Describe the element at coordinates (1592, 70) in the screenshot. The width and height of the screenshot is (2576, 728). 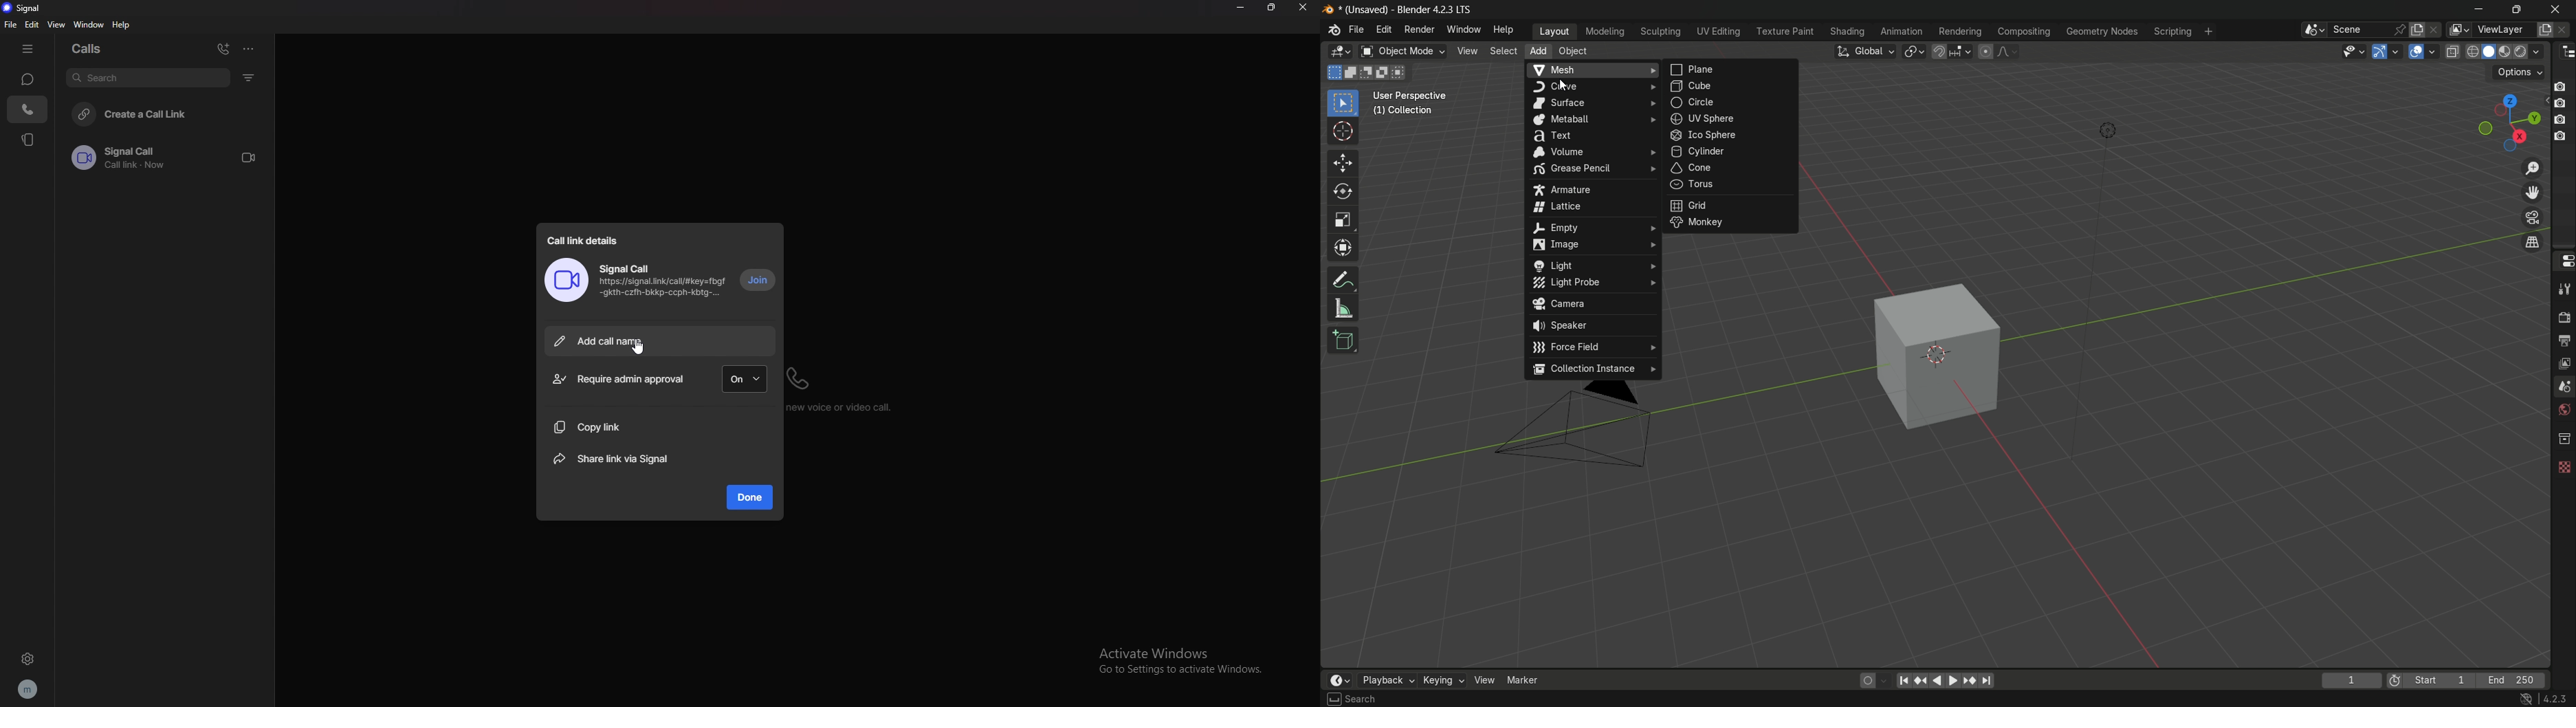
I see `mesh` at that location.